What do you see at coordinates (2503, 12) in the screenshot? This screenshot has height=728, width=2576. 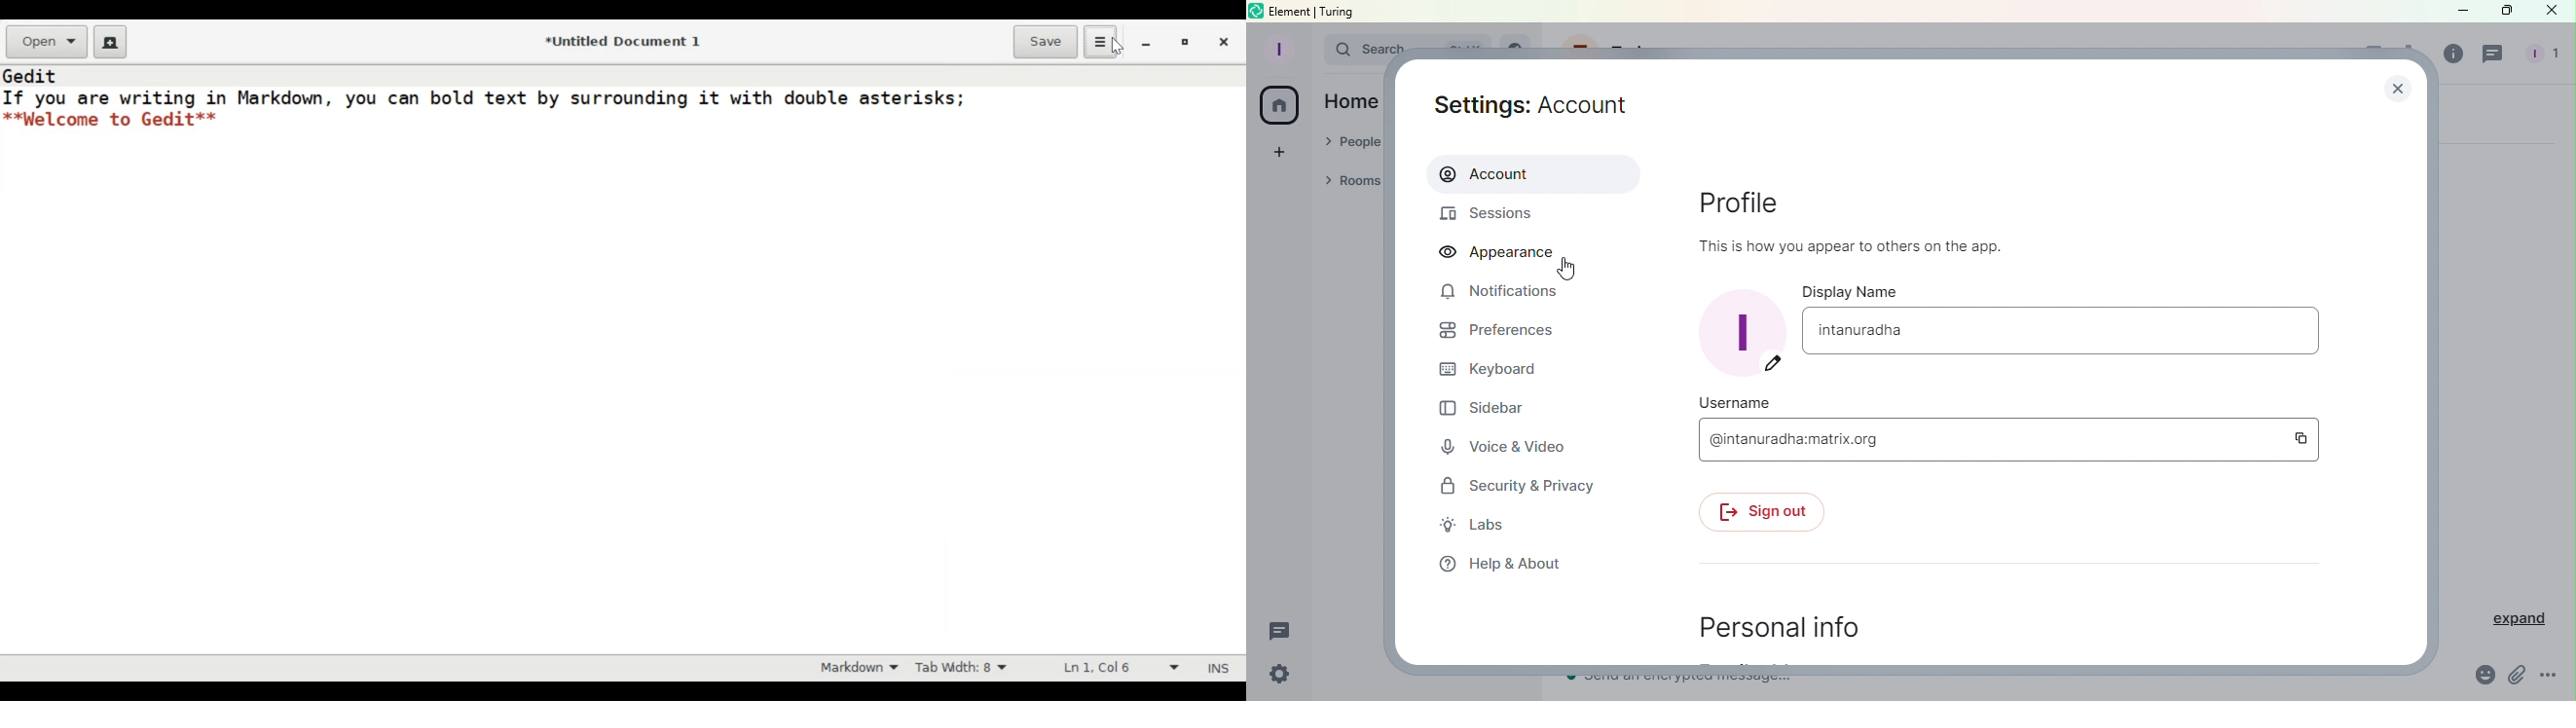 I see `Maximize` at bounding box center [2503, 12].